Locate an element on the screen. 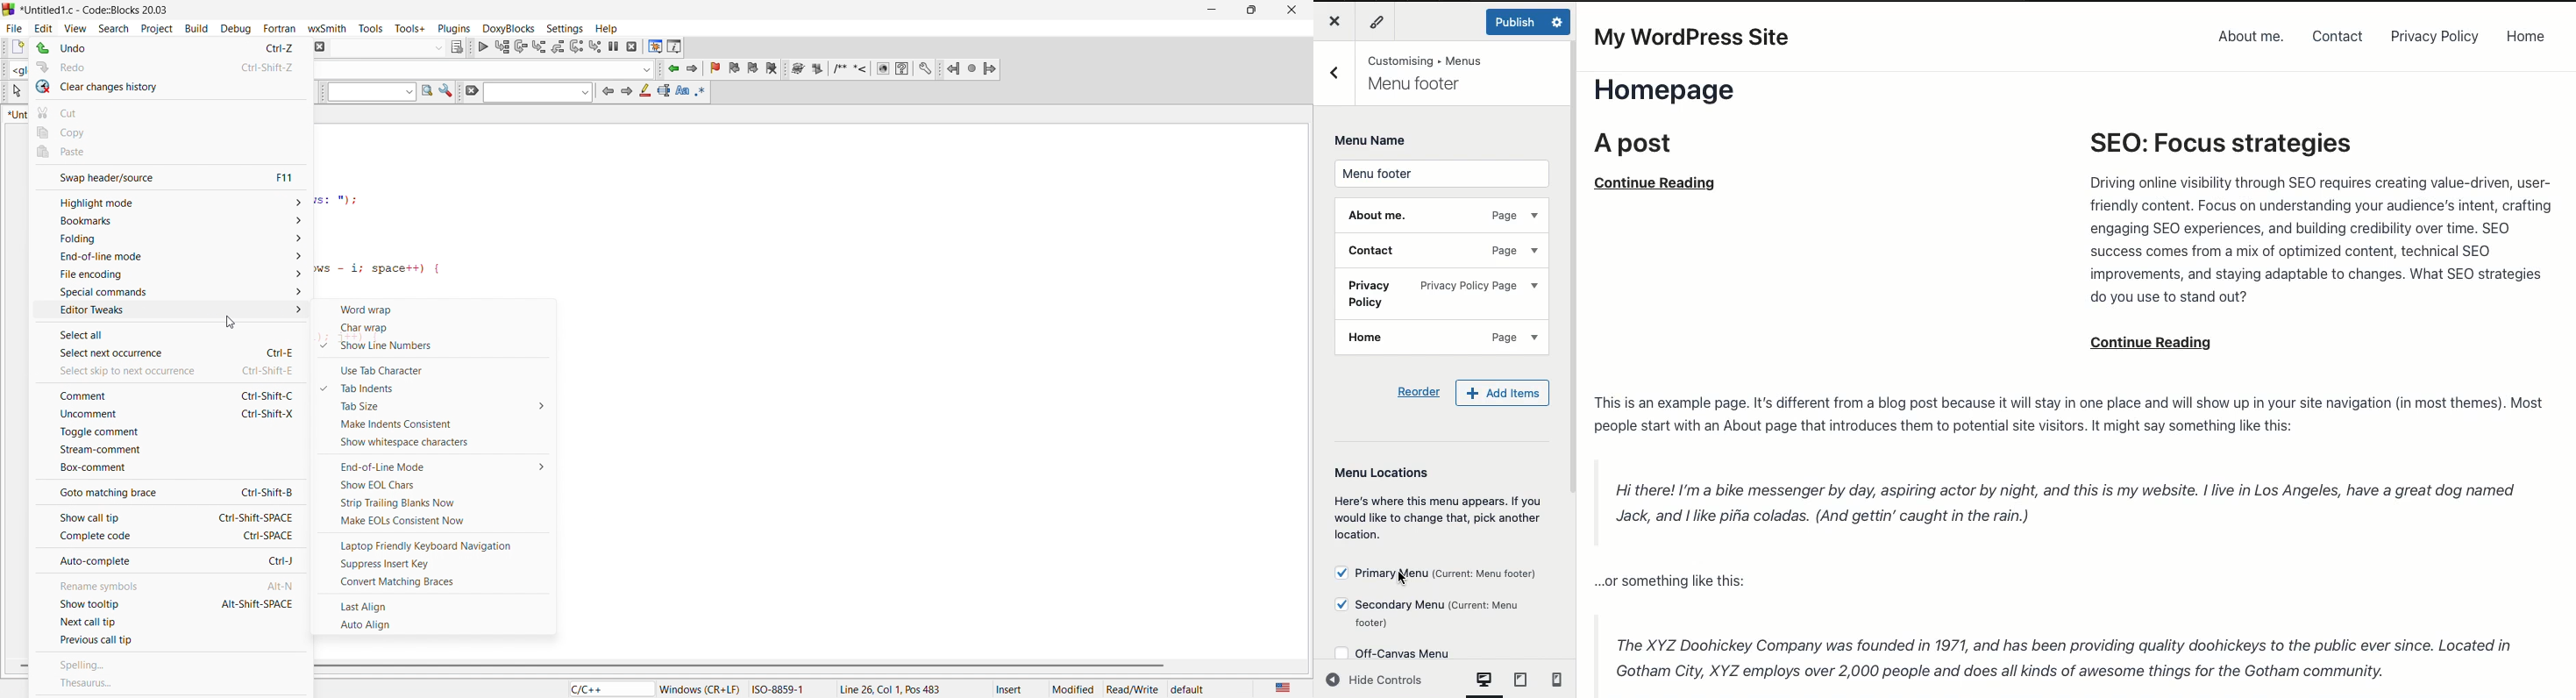 This screenshot has width=2576, height=700. undo is located at coordinates (110, 49).